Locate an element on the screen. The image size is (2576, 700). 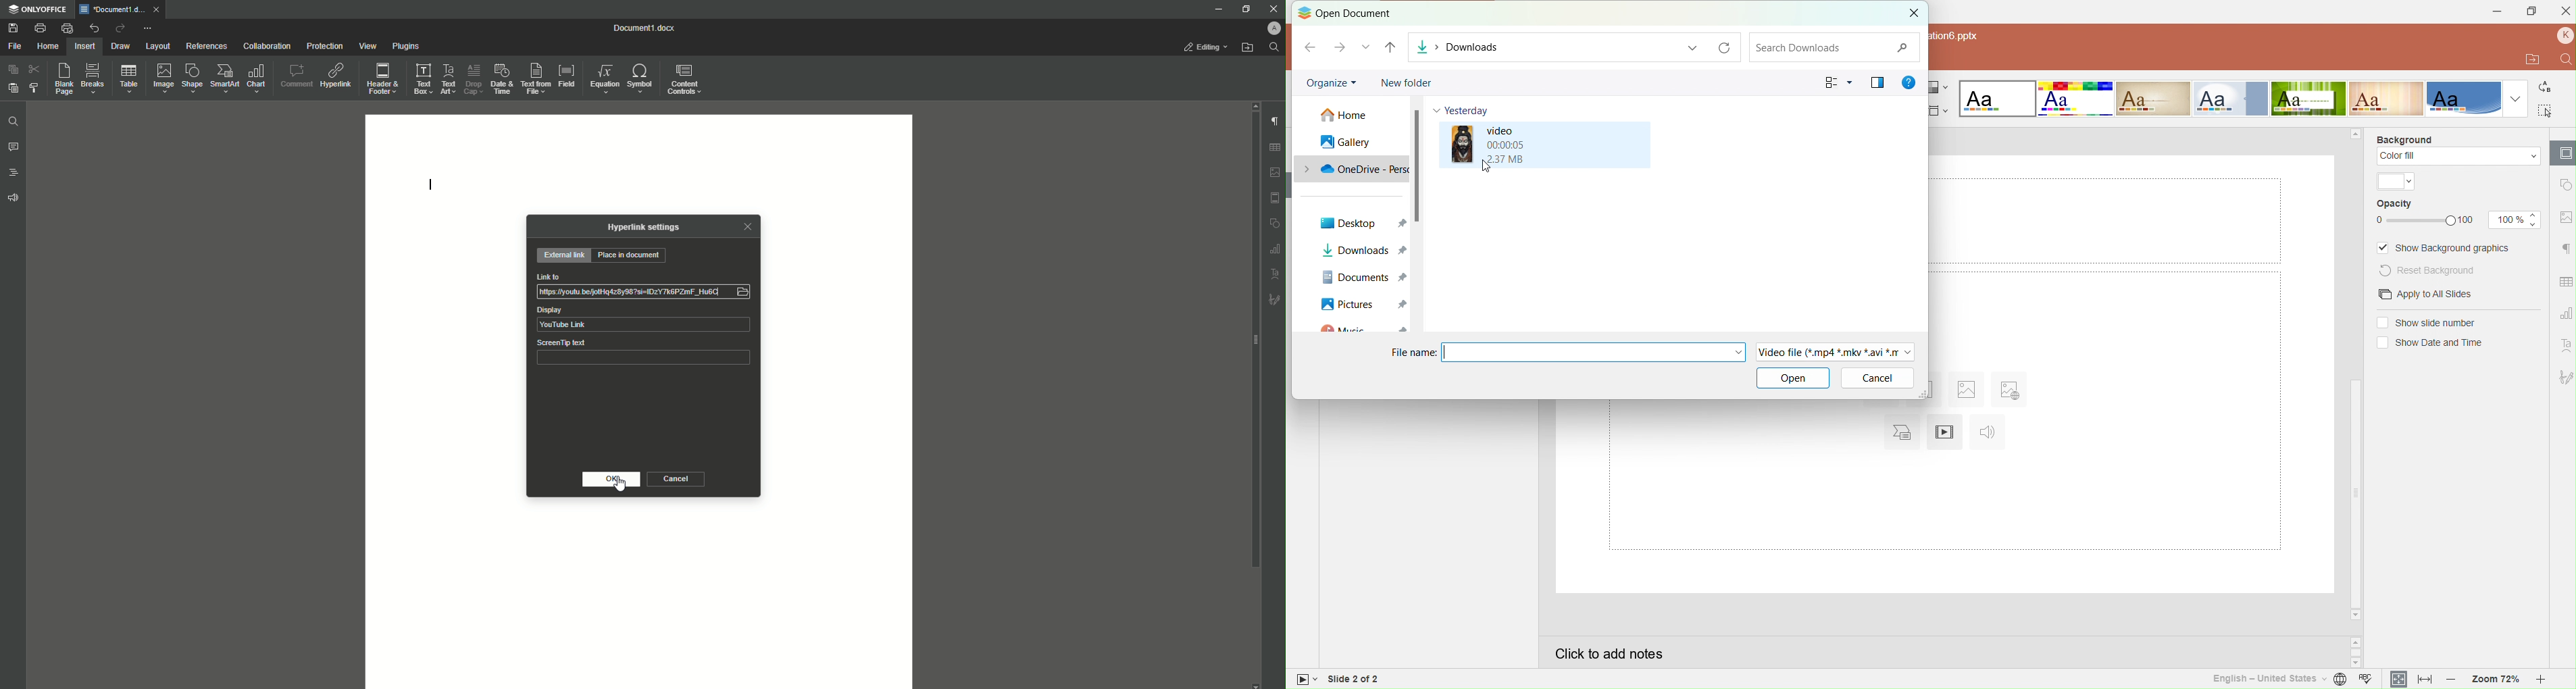
Show background graphics is located at coordinates (2444, 248).